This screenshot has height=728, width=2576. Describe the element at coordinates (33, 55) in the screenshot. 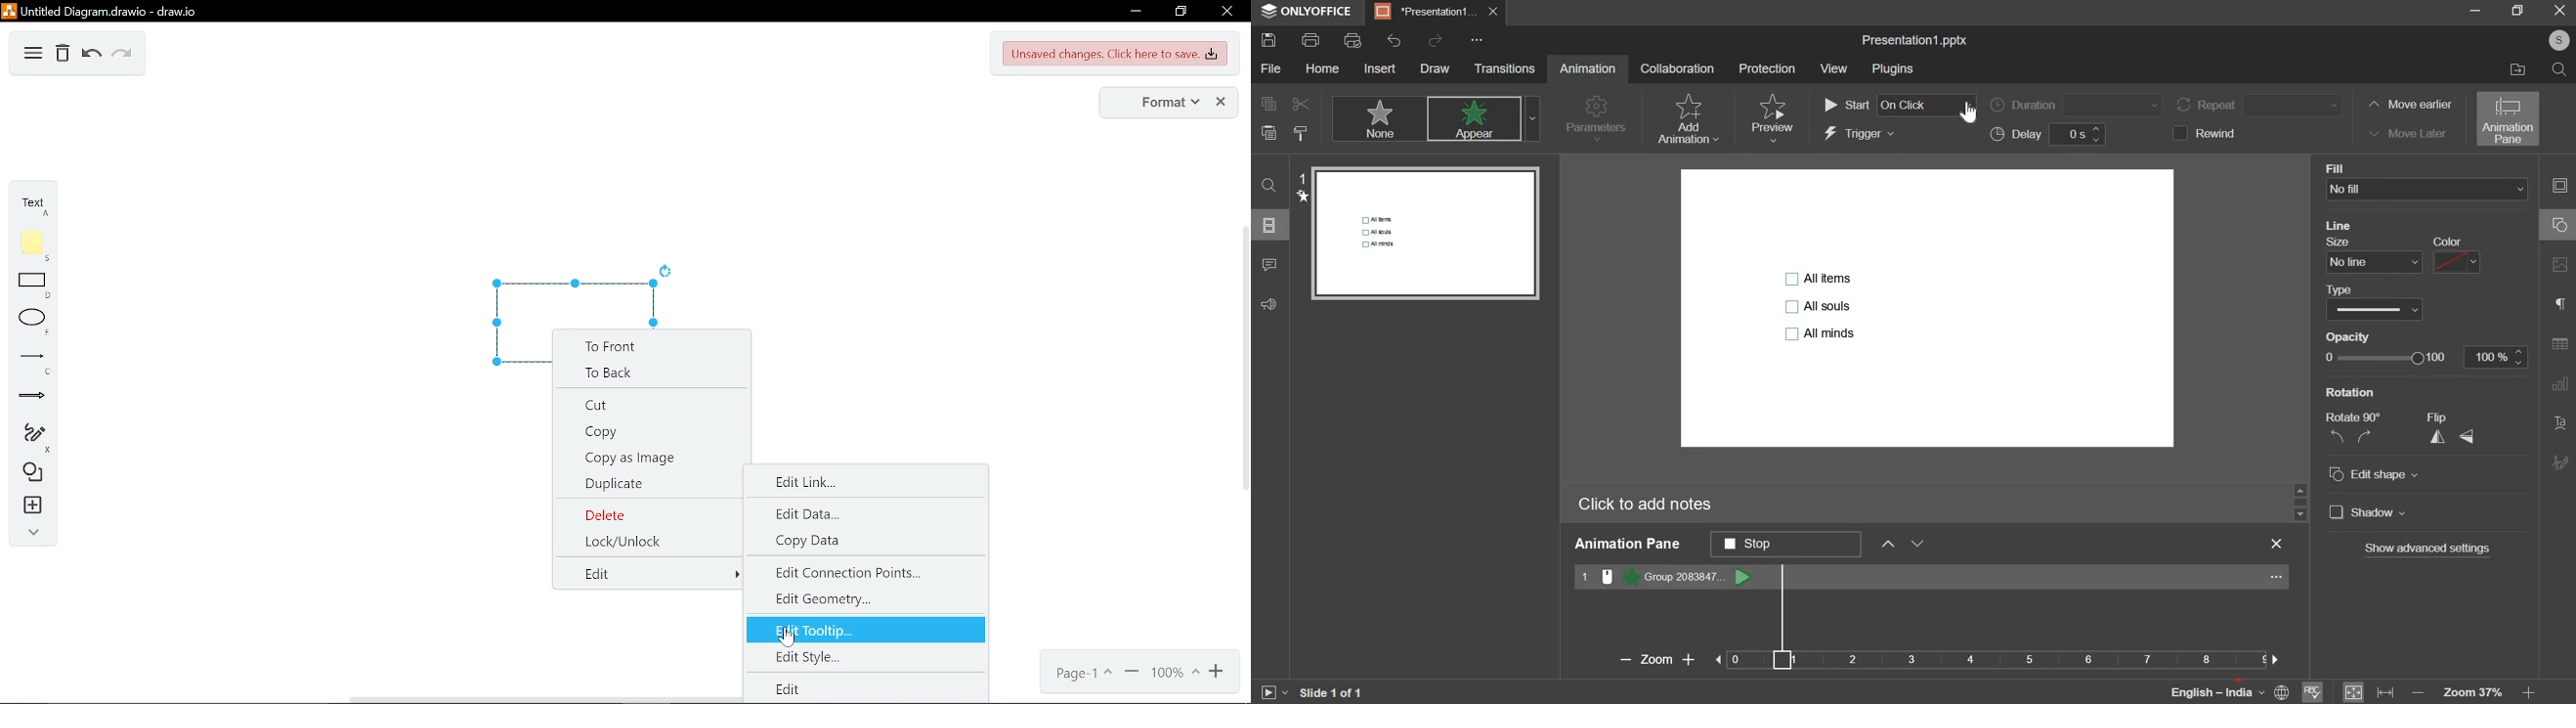

I see `diagram` at that location.